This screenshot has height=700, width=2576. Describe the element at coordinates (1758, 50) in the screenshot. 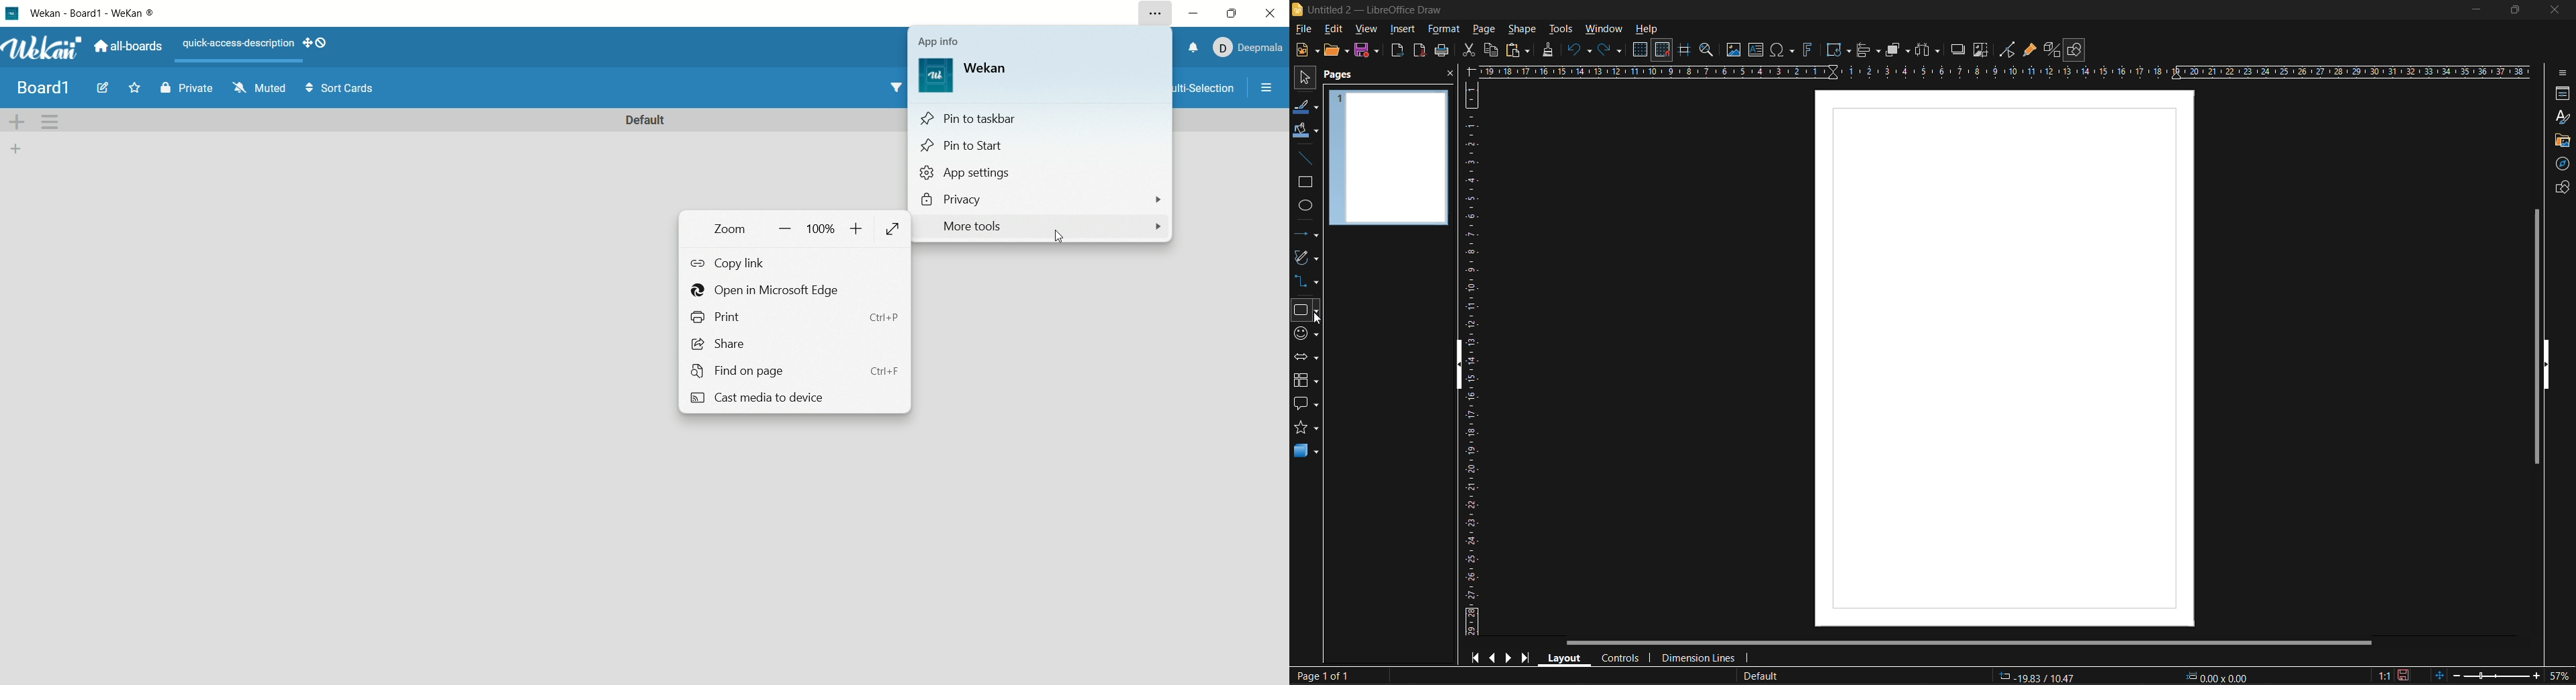

I see `text box` at that location.